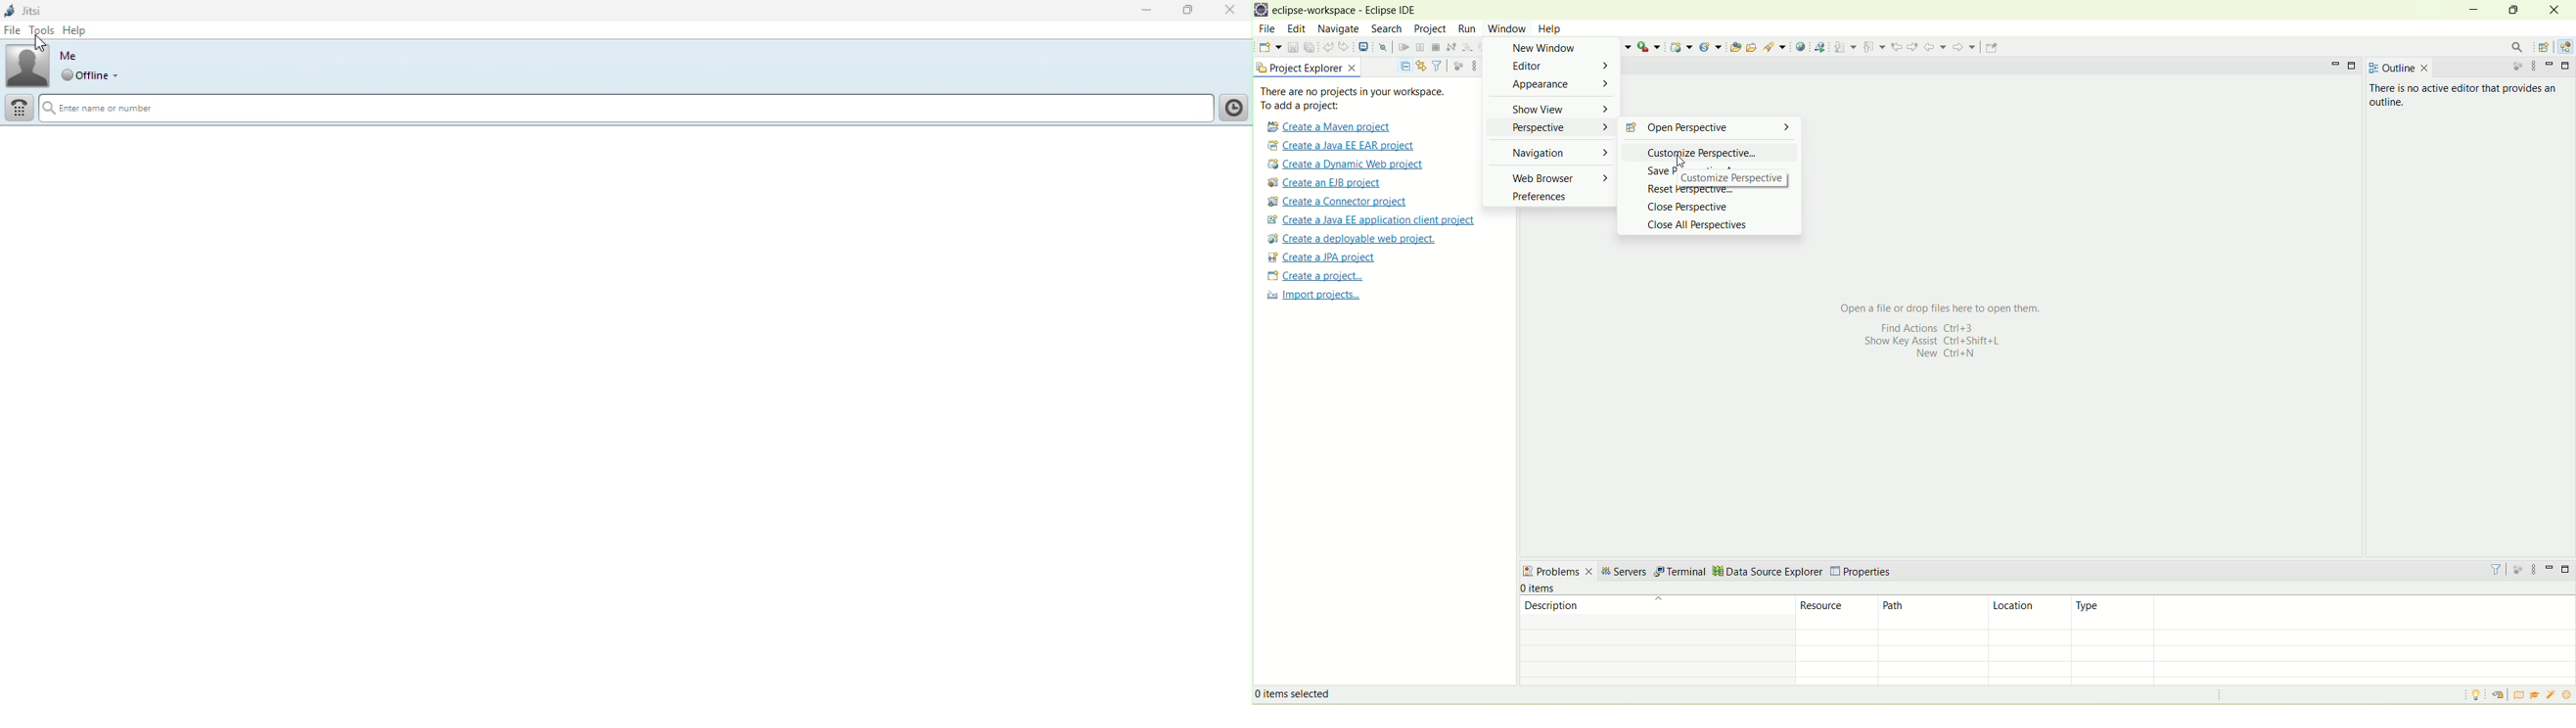 Image resolution: width=2576 pixels, height=728 pixels. What do you see at coordinates (1232, 108) in the screenshot?
I see `History` at bounding box center [1232, 108].